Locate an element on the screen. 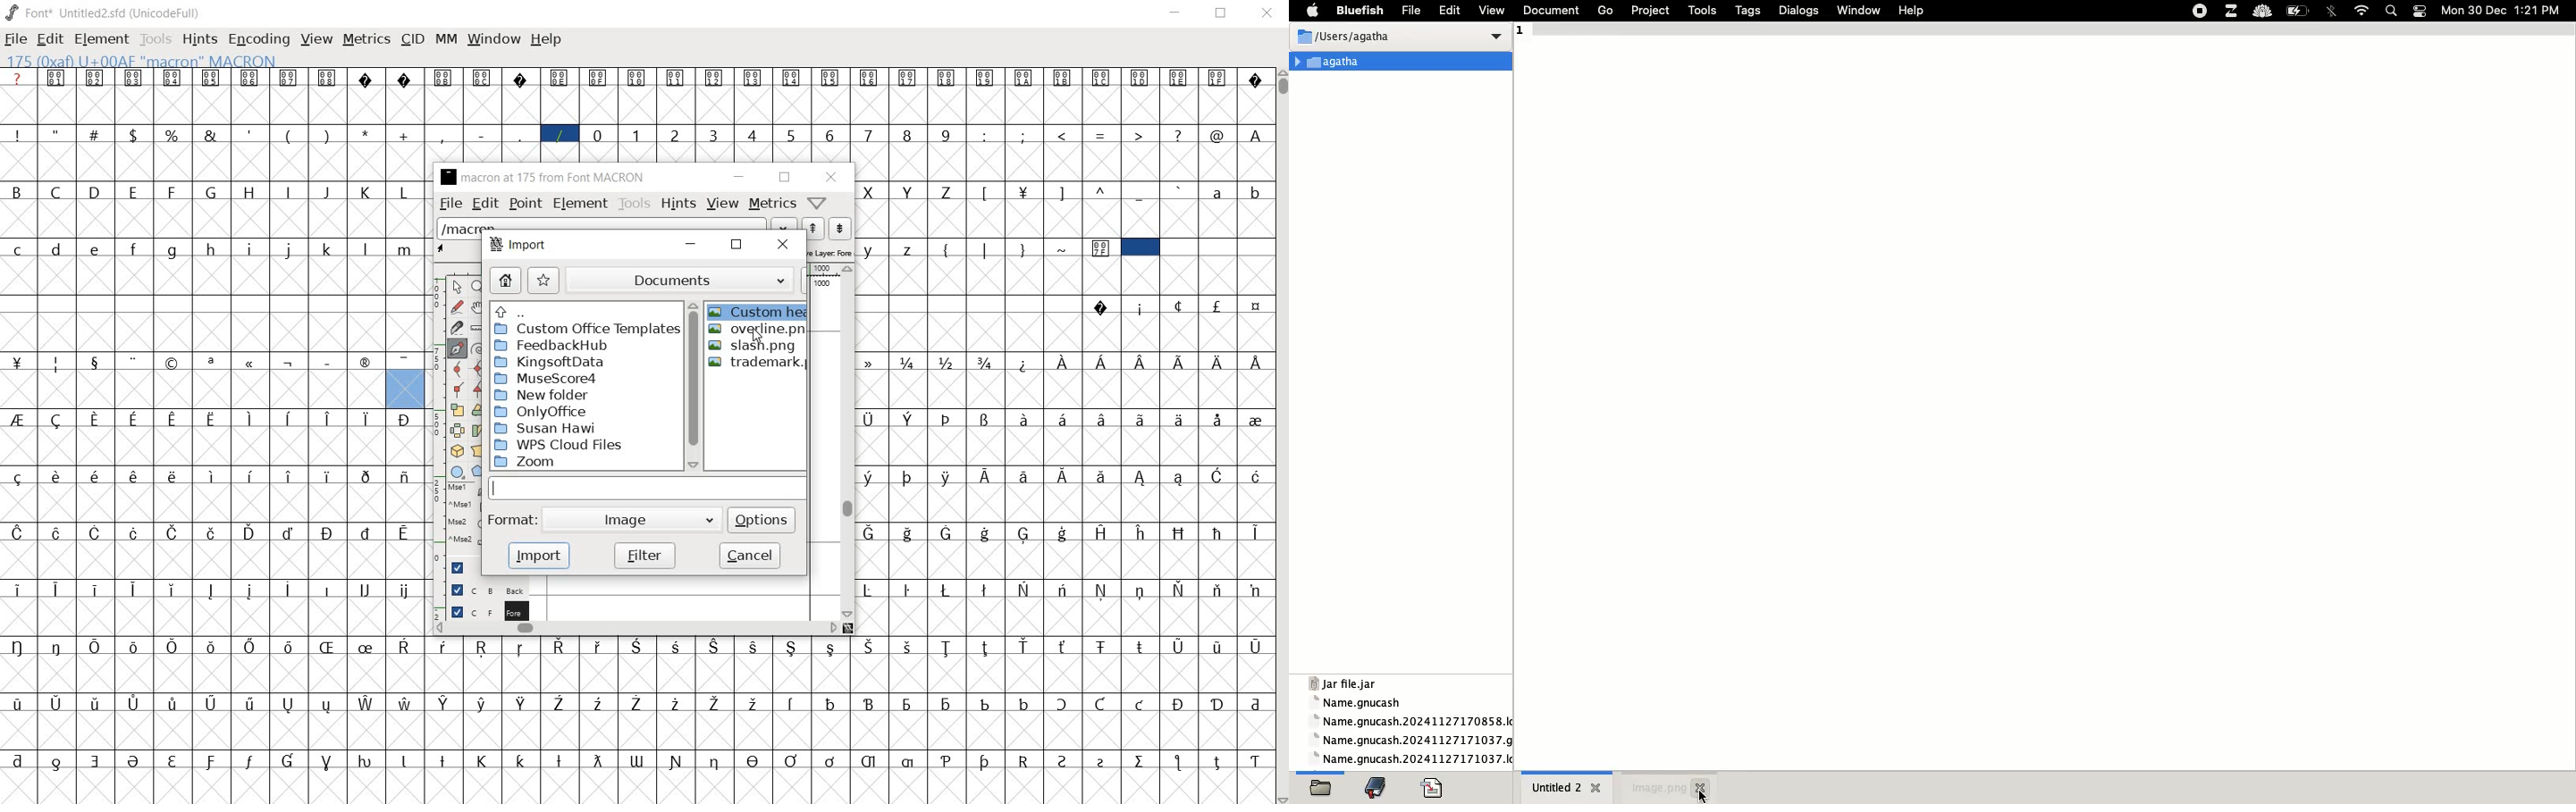  Symbol is located at coordinates (1026, 646).